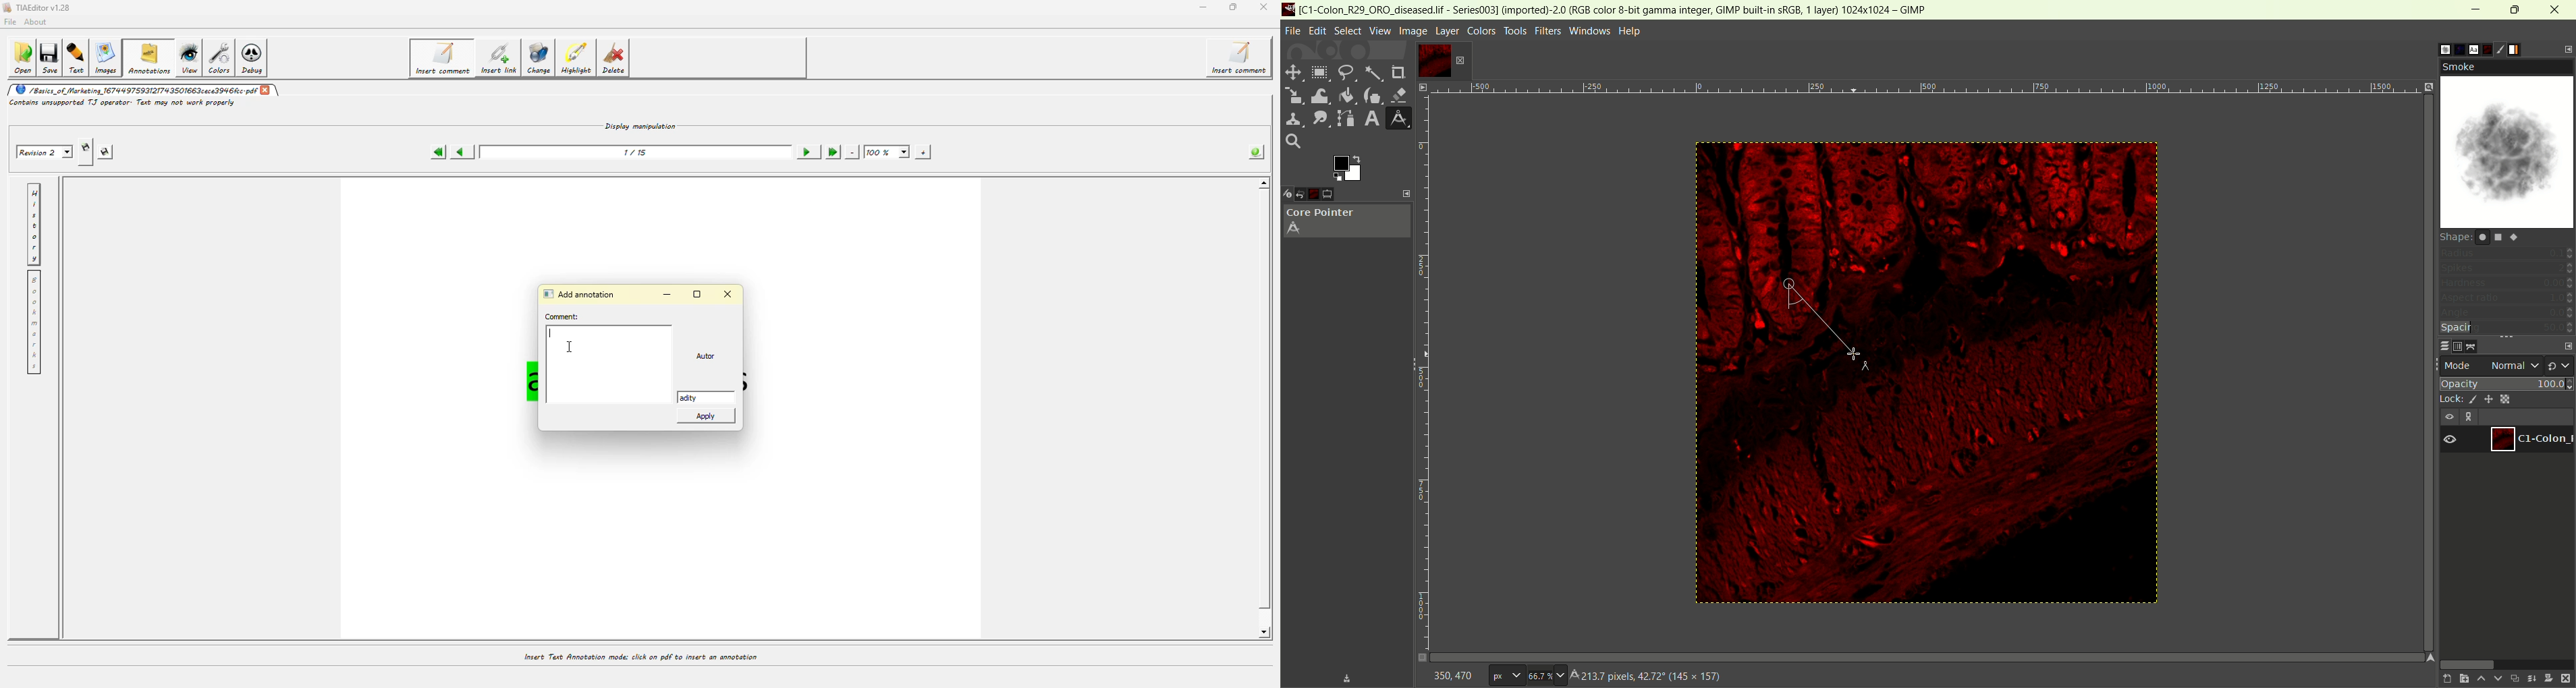  I want to click on font, so click(2467, 49).